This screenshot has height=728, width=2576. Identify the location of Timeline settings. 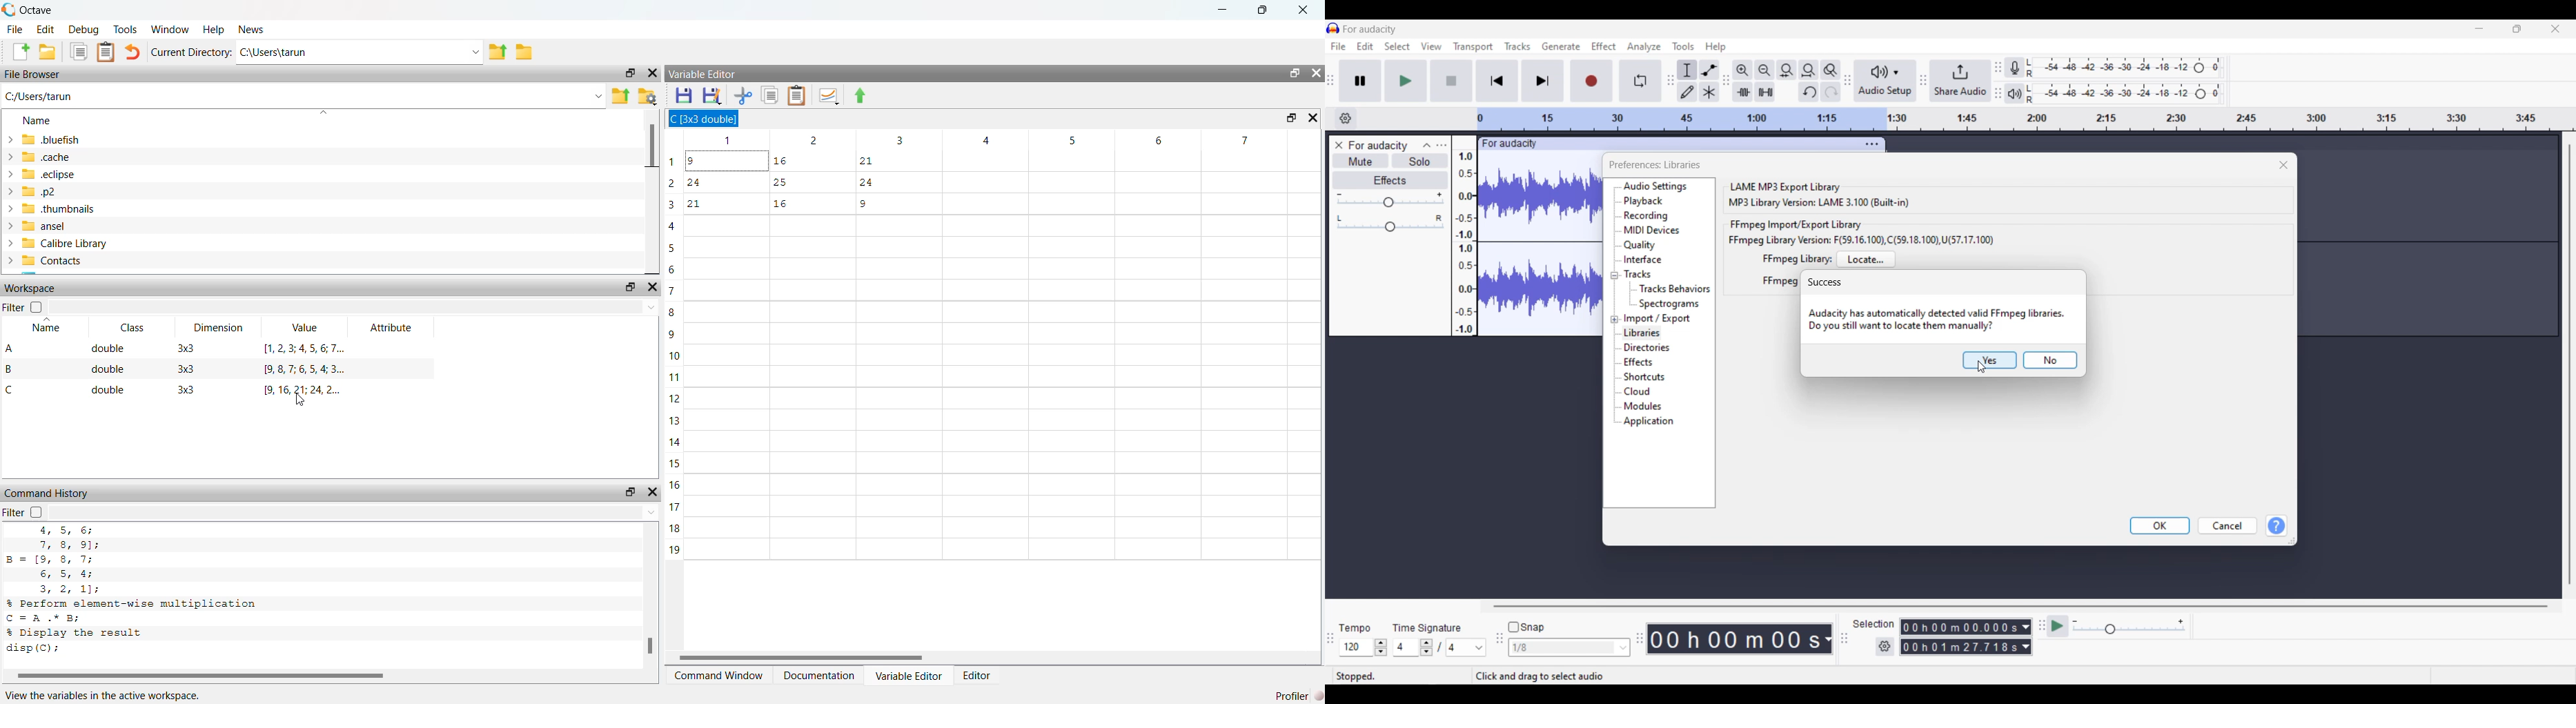
(1345, 119).